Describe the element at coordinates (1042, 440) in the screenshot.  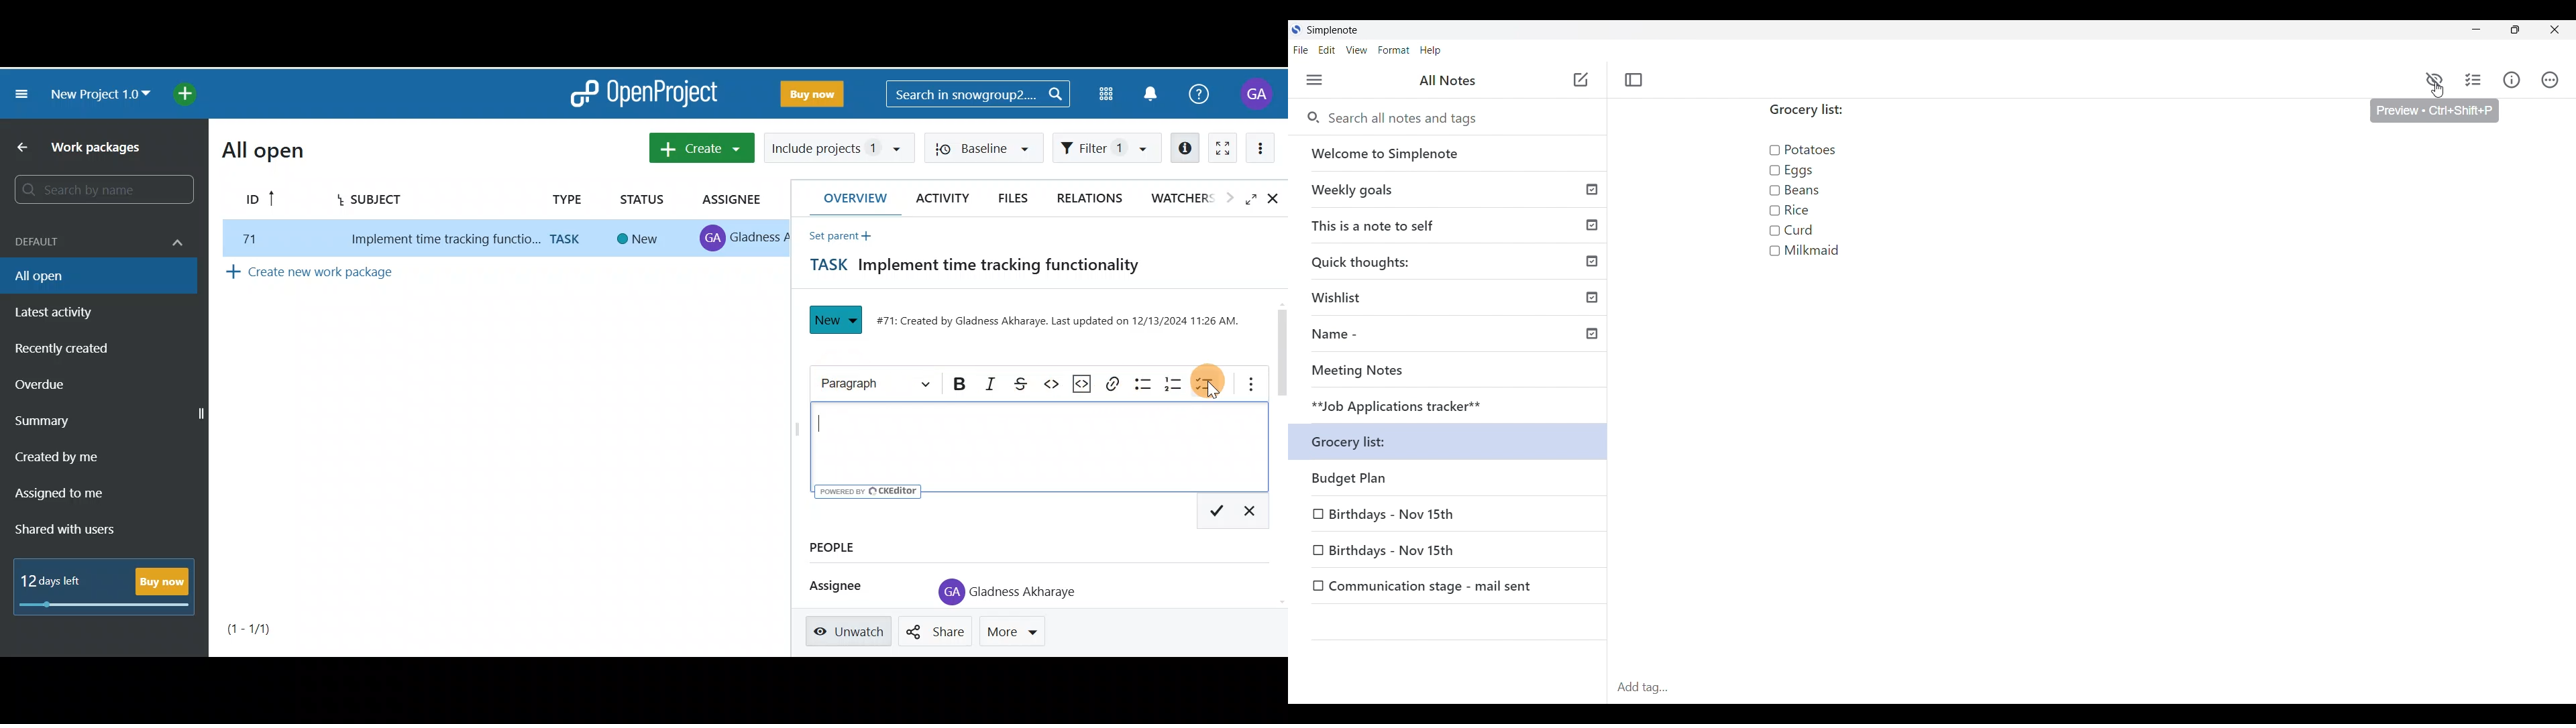
I see `Text editor` at that location.